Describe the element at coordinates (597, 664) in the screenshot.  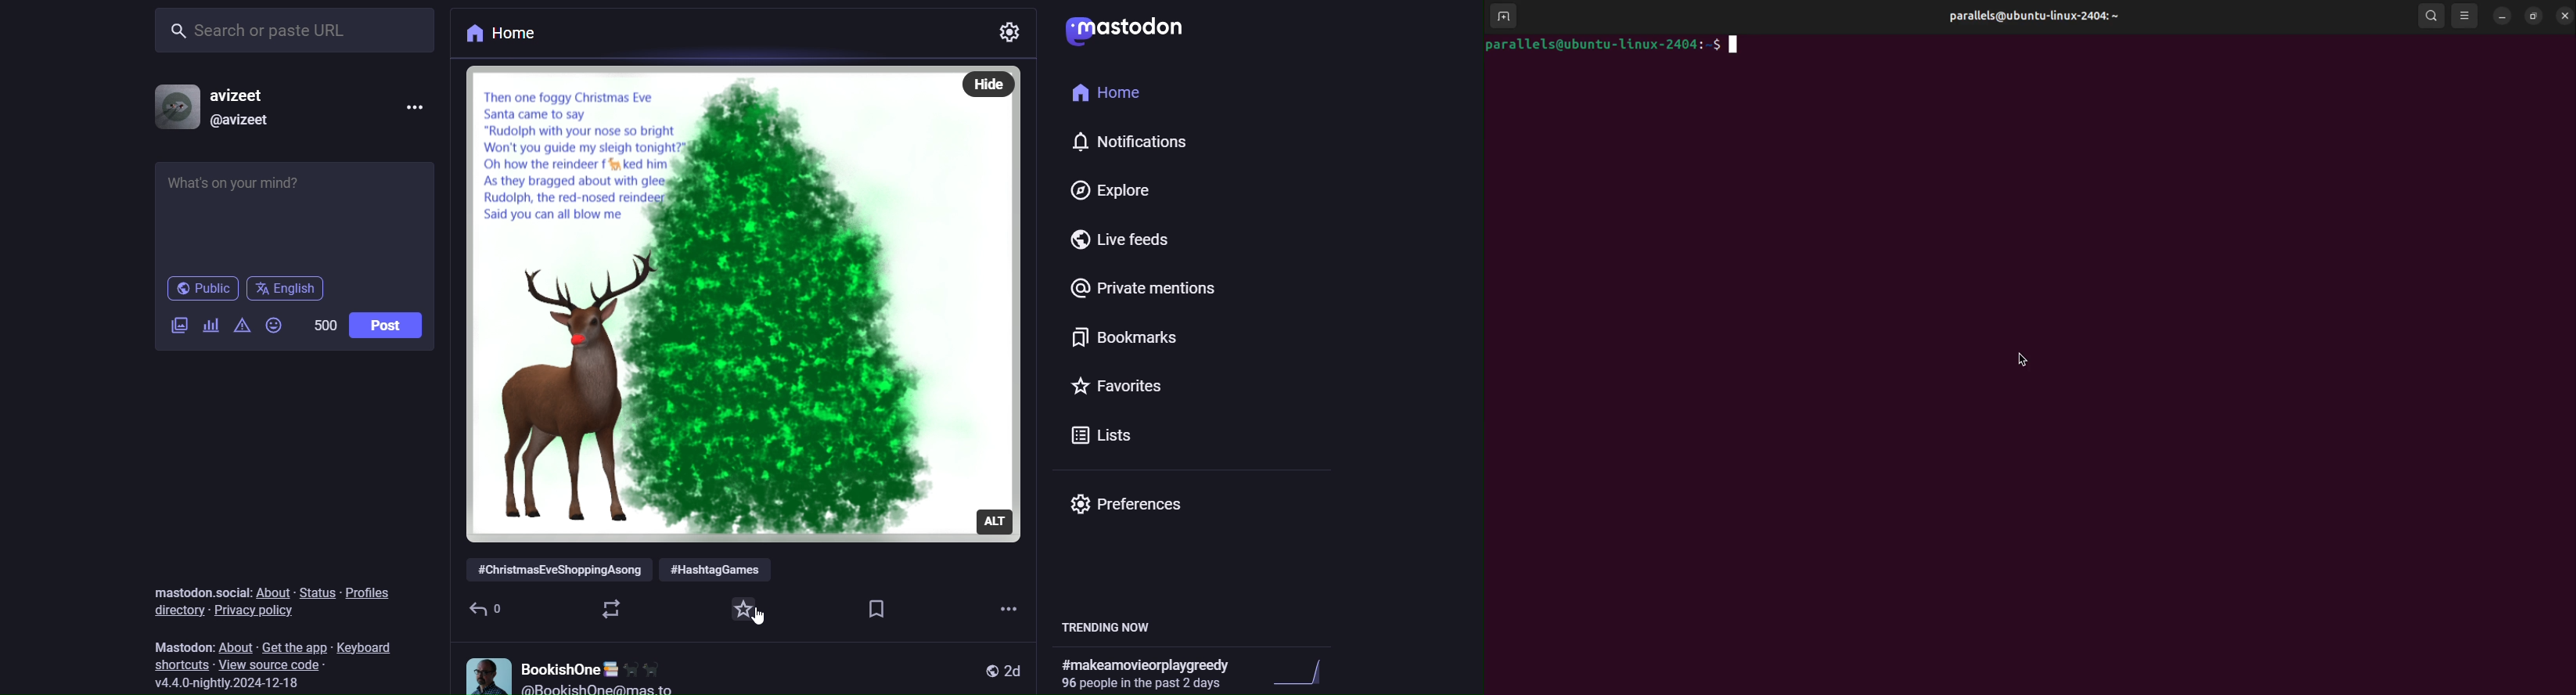
I see `BookishOne` at that location.